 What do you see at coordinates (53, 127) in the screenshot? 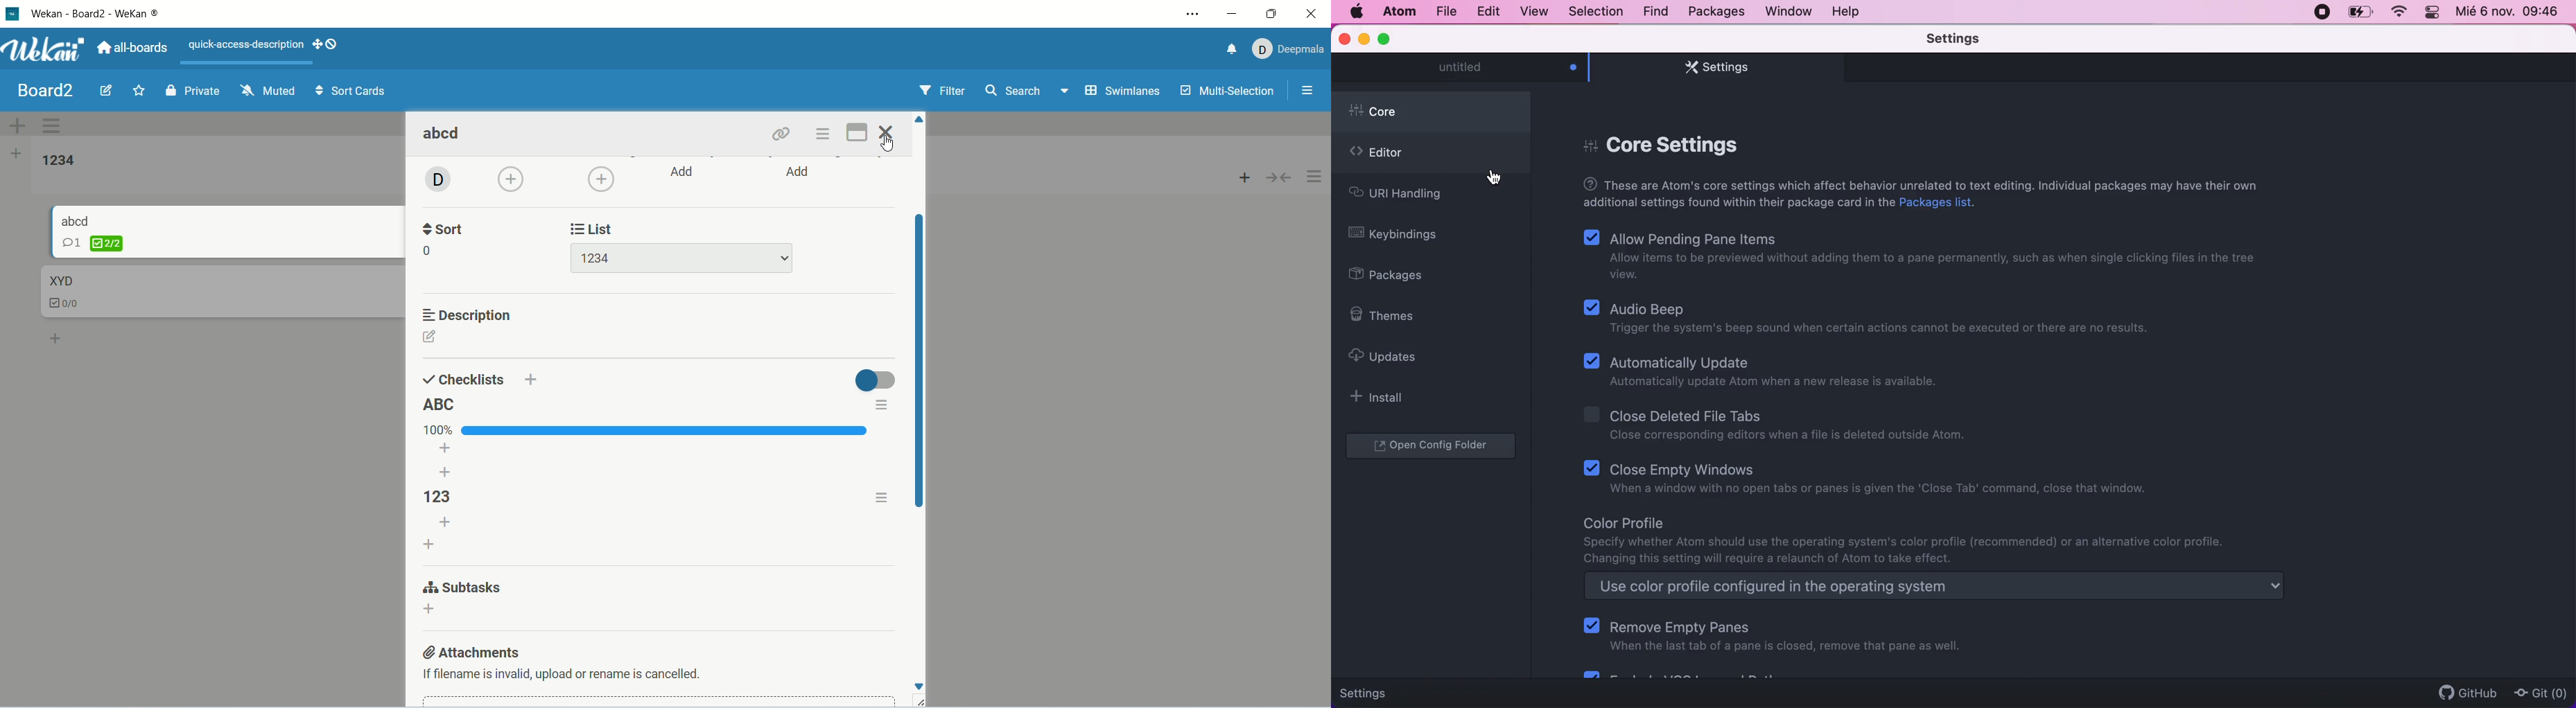
I see `swimlane actions` at bounding box center [53, 127].